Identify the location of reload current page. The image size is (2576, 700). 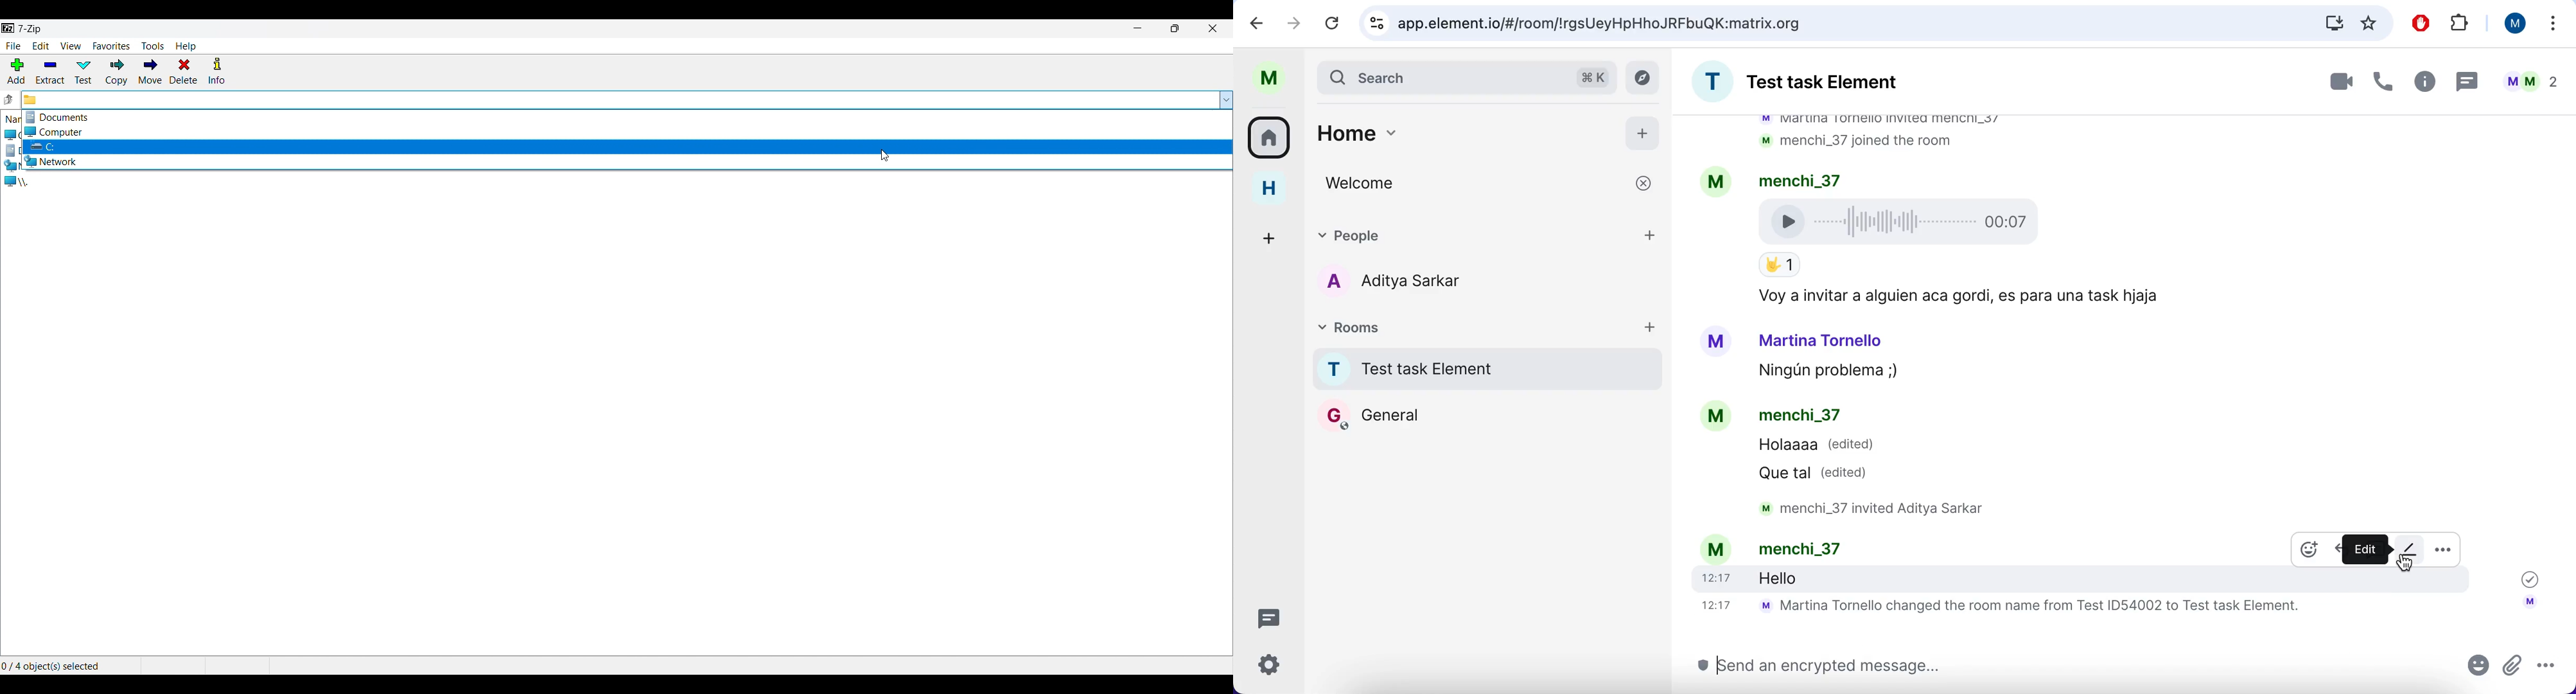
(1336, 23).